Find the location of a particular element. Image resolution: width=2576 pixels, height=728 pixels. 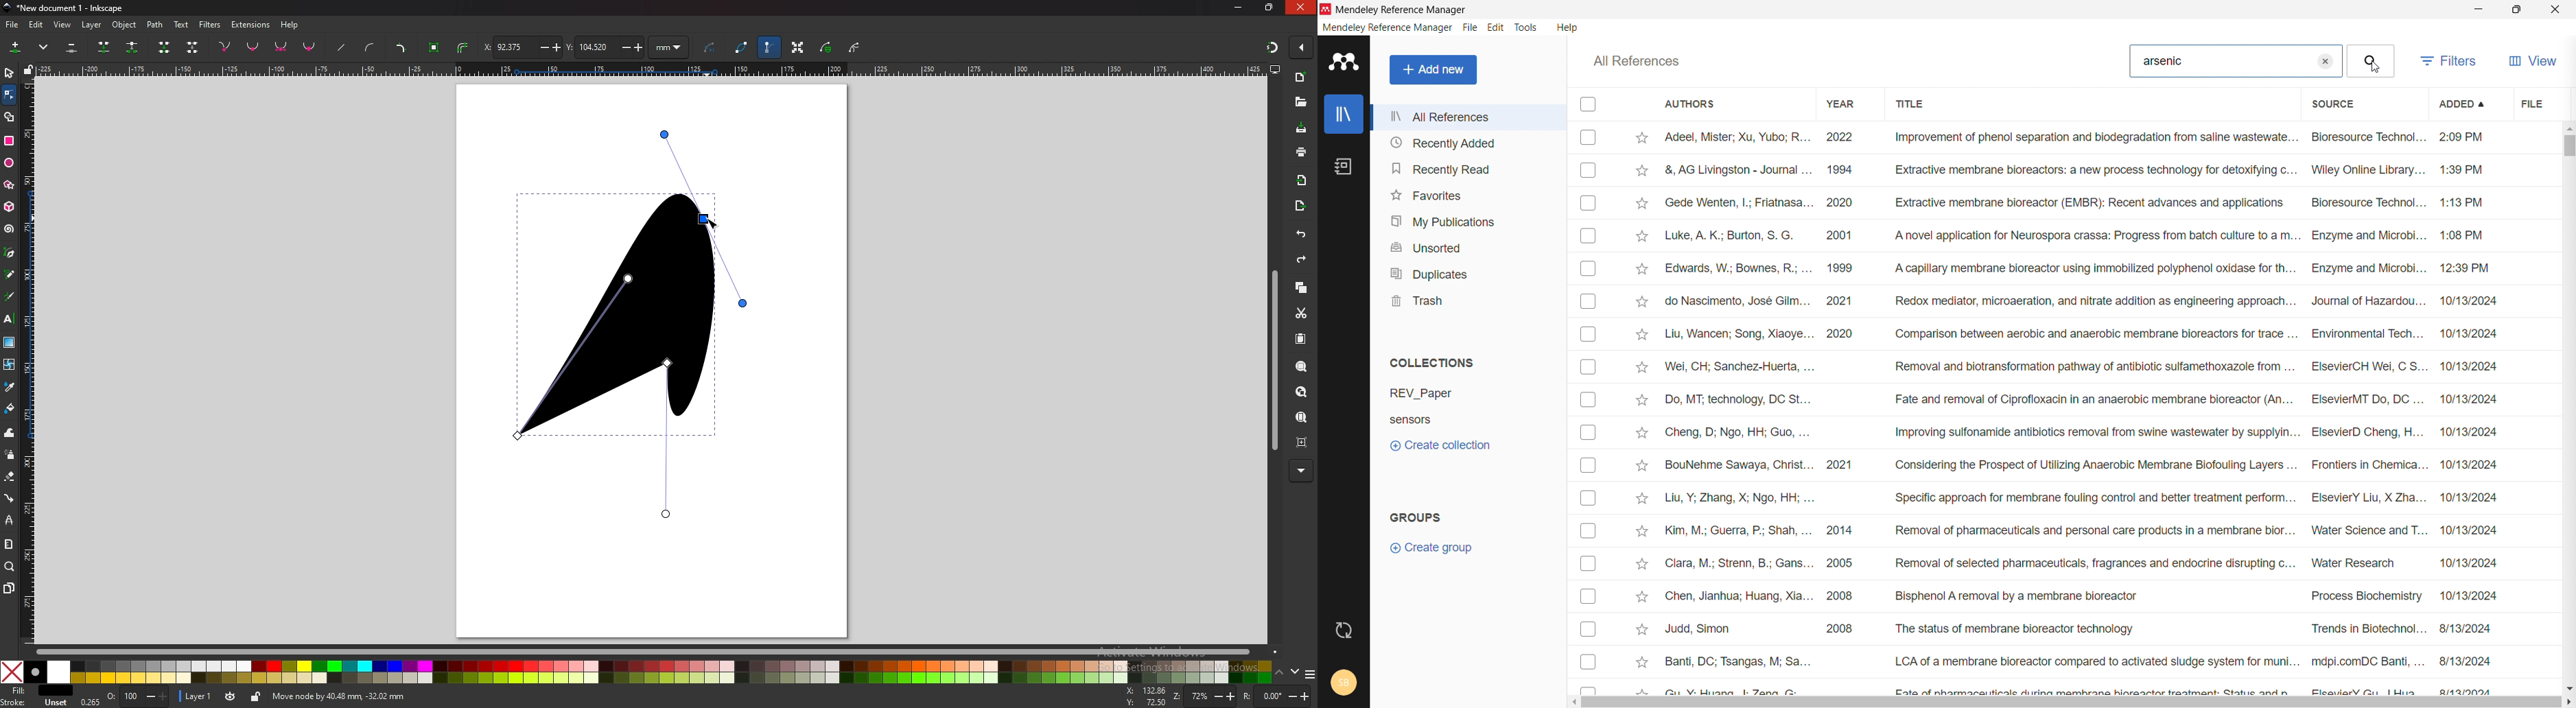

view is located at coordinates (63, 25).